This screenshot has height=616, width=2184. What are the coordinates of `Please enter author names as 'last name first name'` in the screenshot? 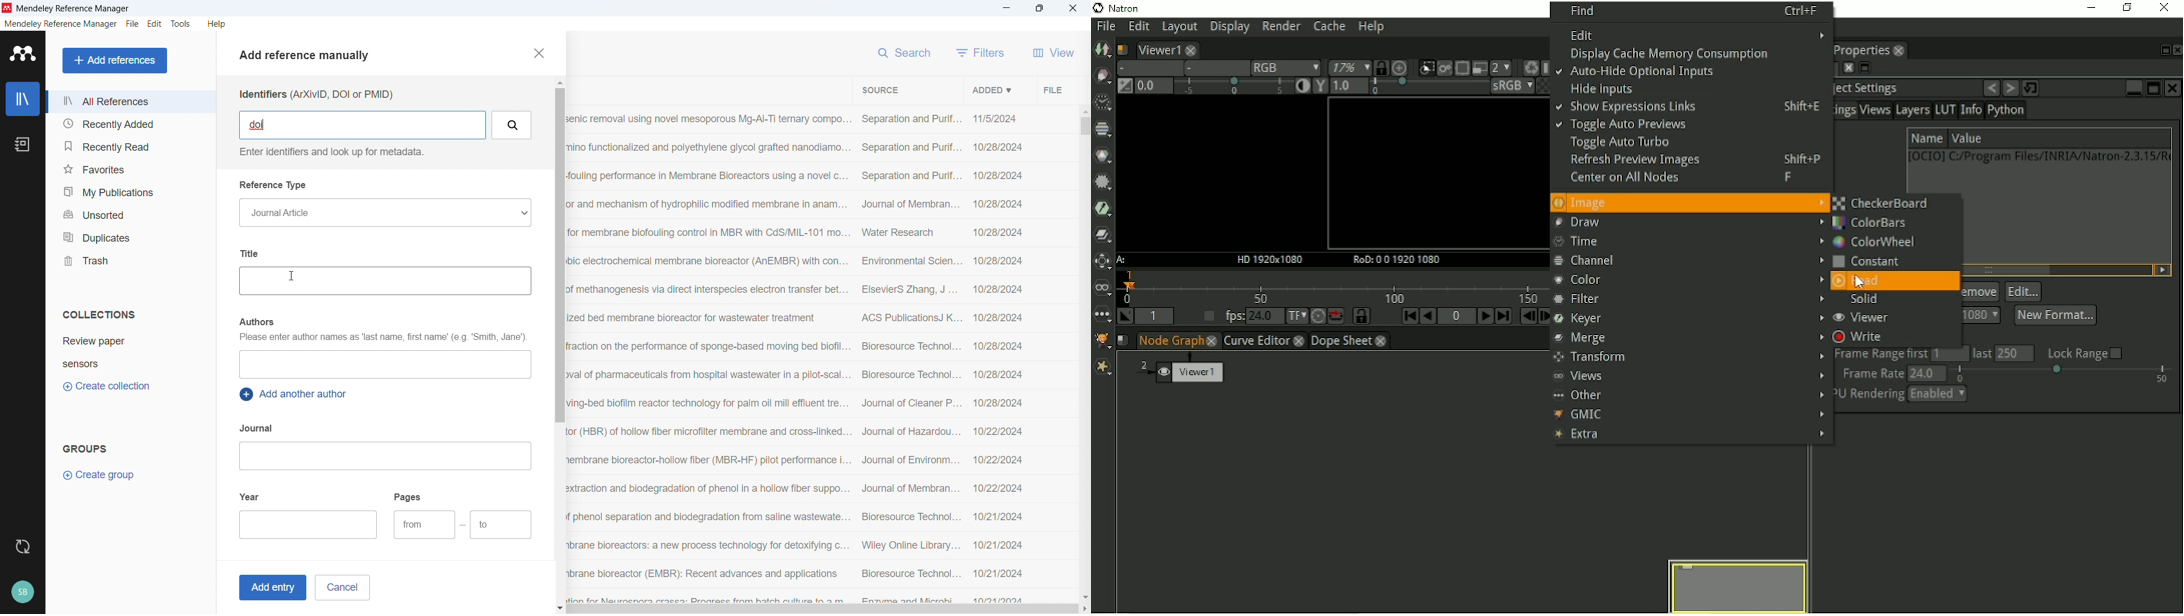 It's located at (382, 338).